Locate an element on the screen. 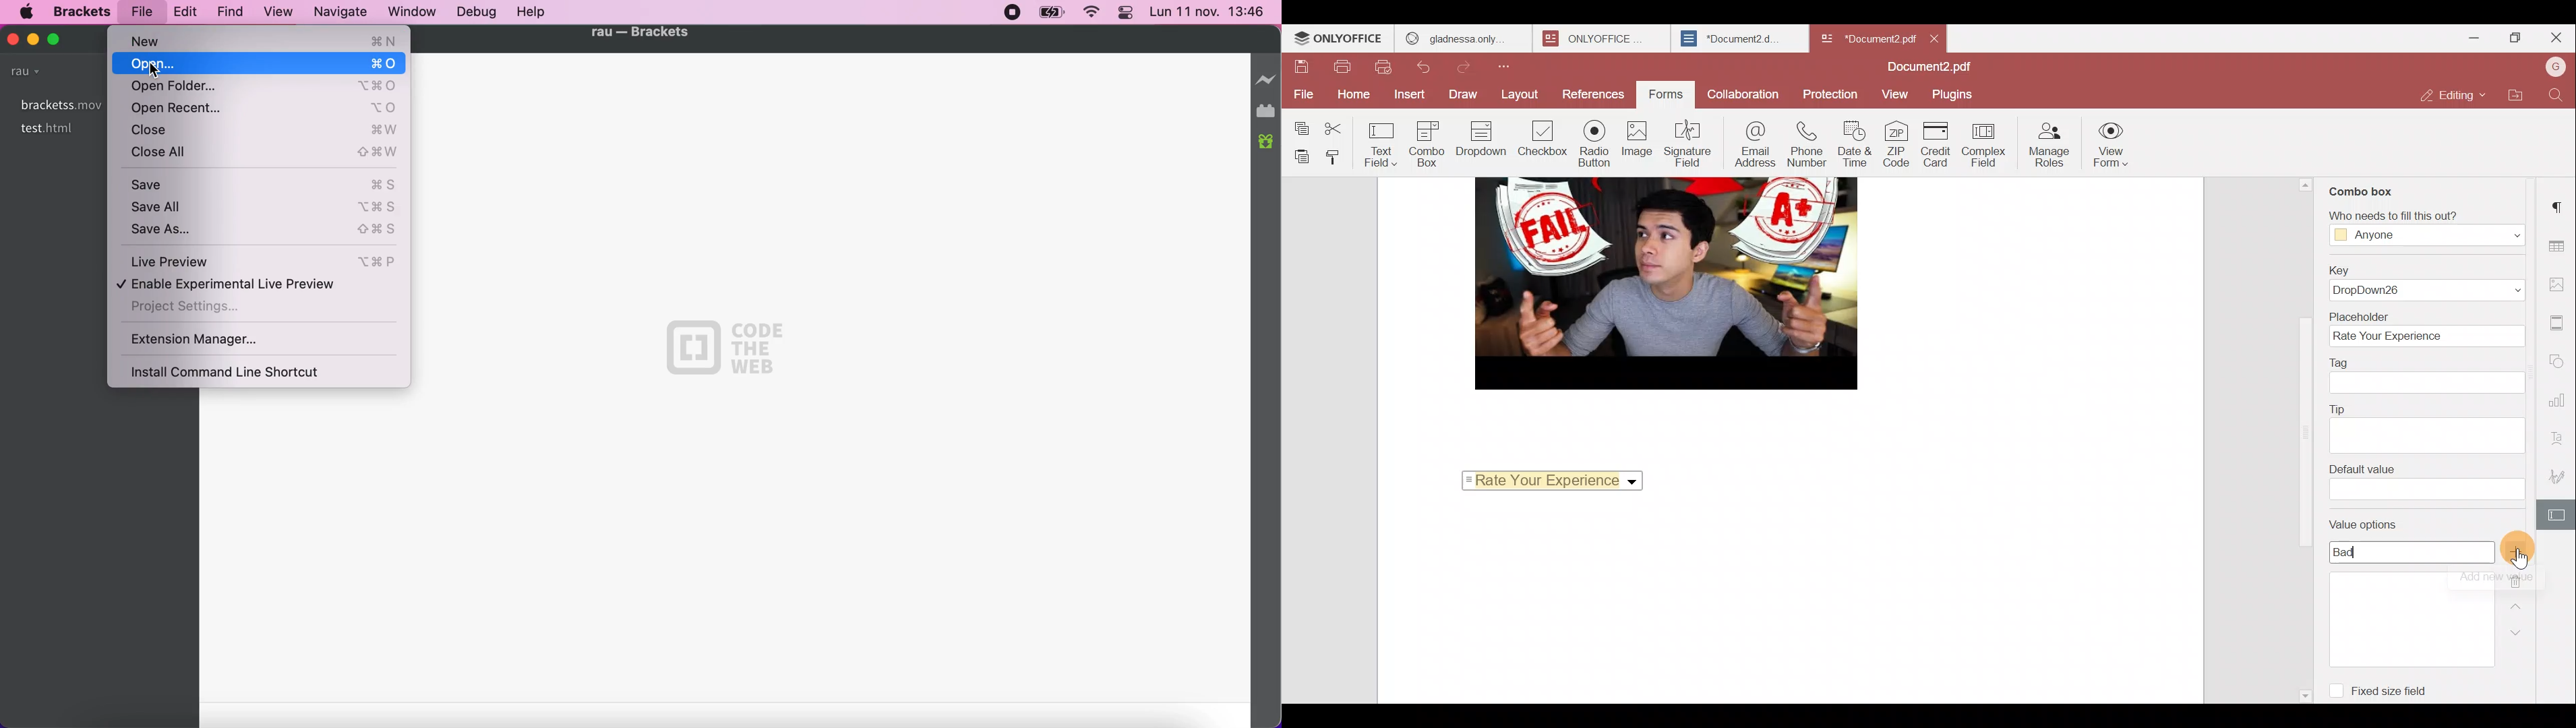 The width and height of the screenshot is (2576, 728). ZIP code is located at coordinates (1897, 146).